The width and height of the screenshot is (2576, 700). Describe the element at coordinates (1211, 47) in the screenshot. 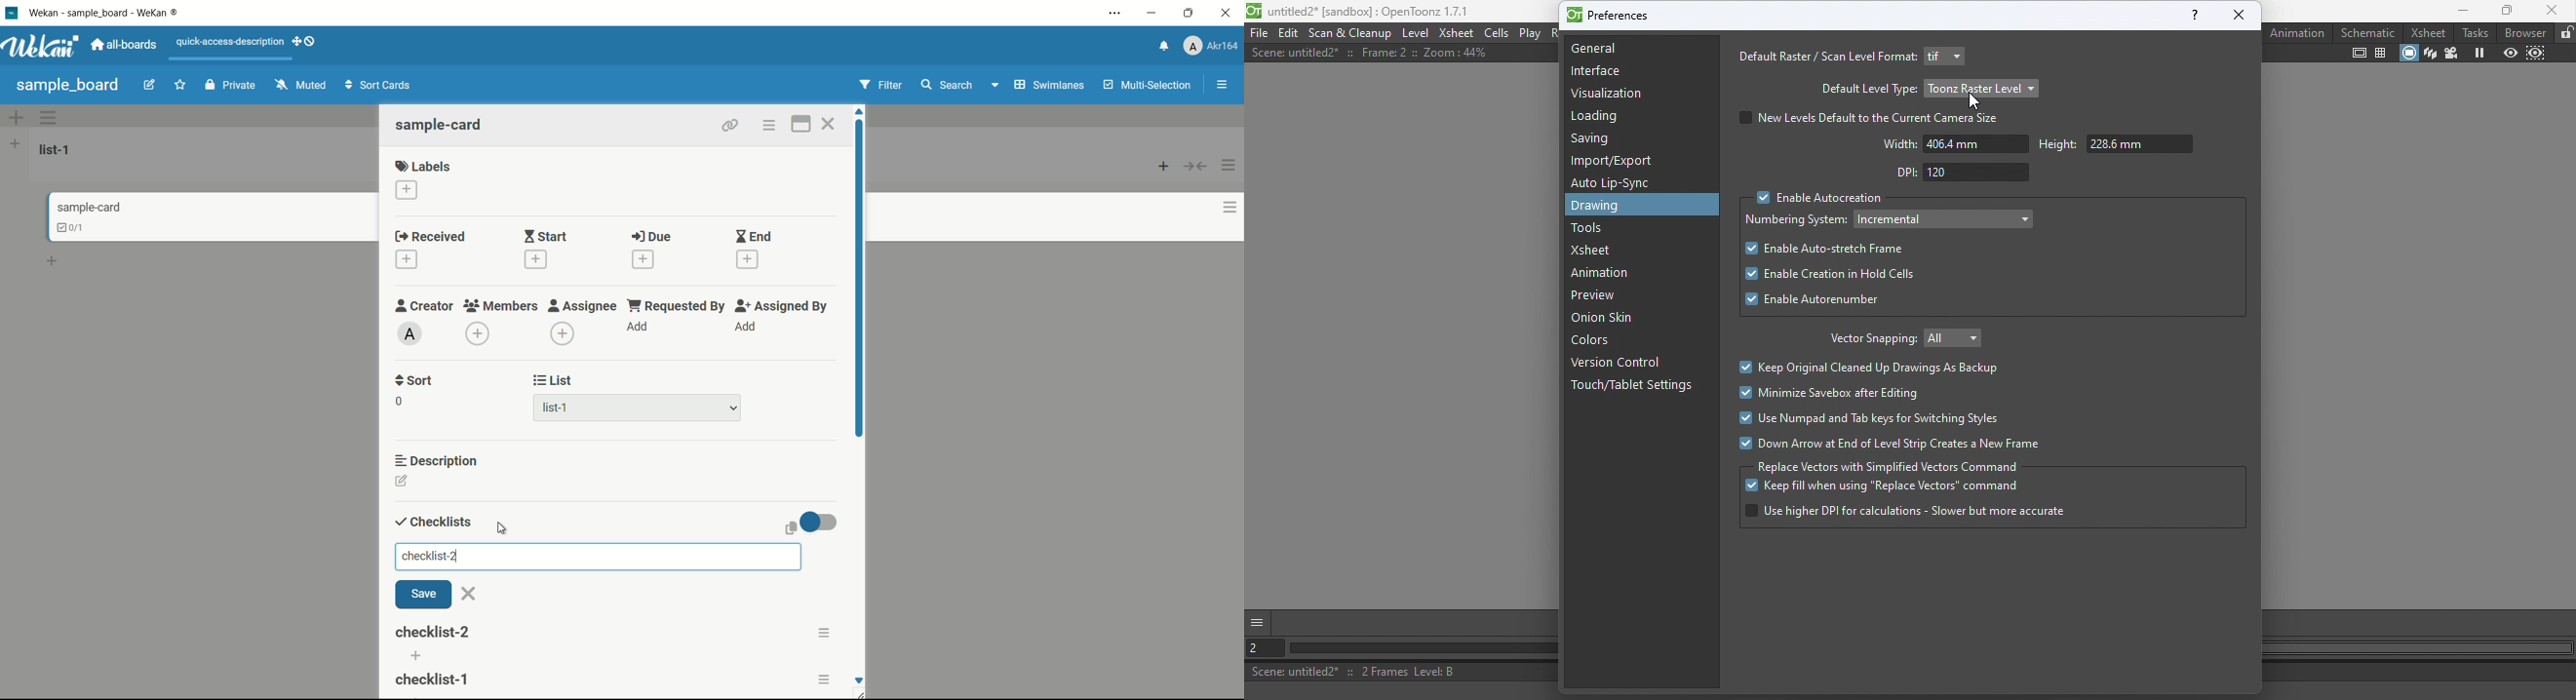

I see `profile` at that location.